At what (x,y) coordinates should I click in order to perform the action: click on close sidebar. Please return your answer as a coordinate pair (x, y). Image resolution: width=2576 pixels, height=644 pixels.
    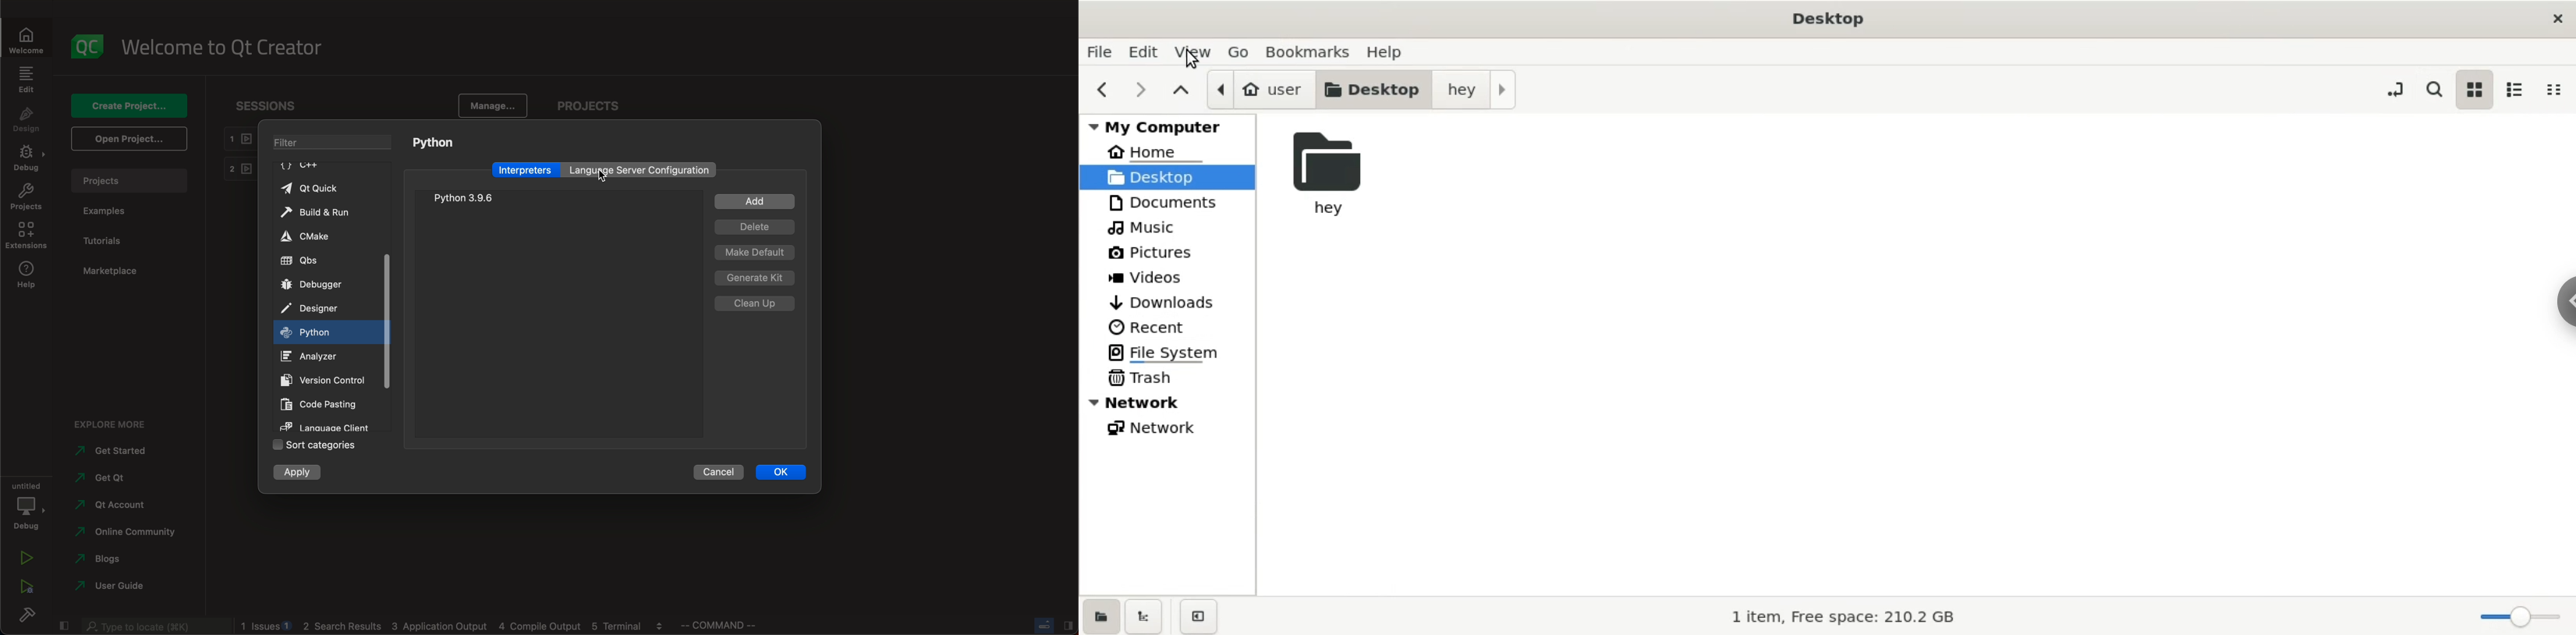
    Looking at the image, I should click on (1205, 614).